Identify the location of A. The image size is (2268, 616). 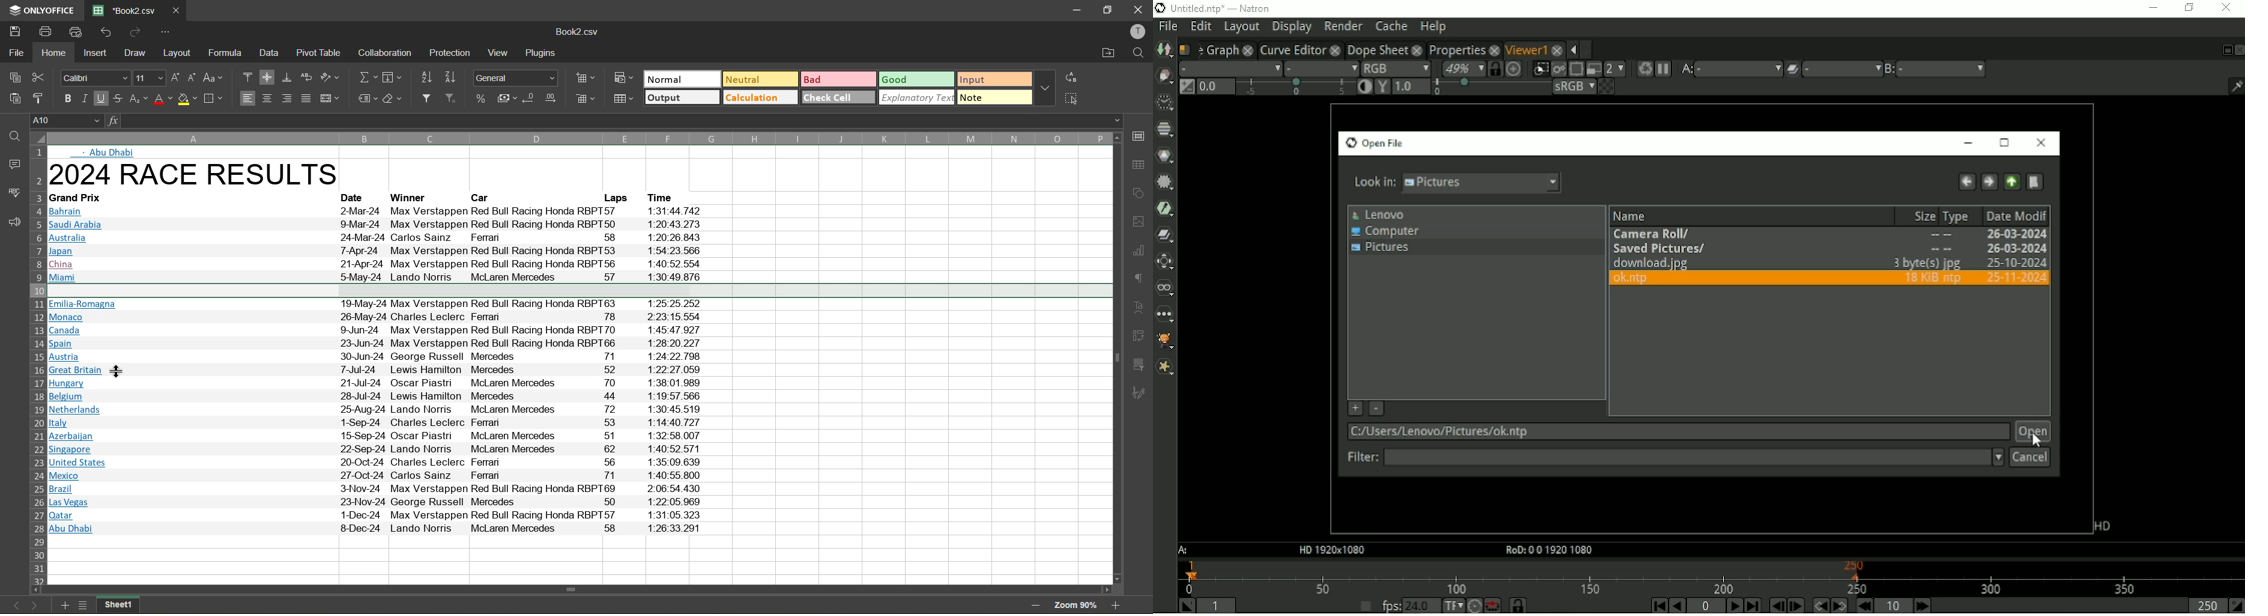
(1185, 550).